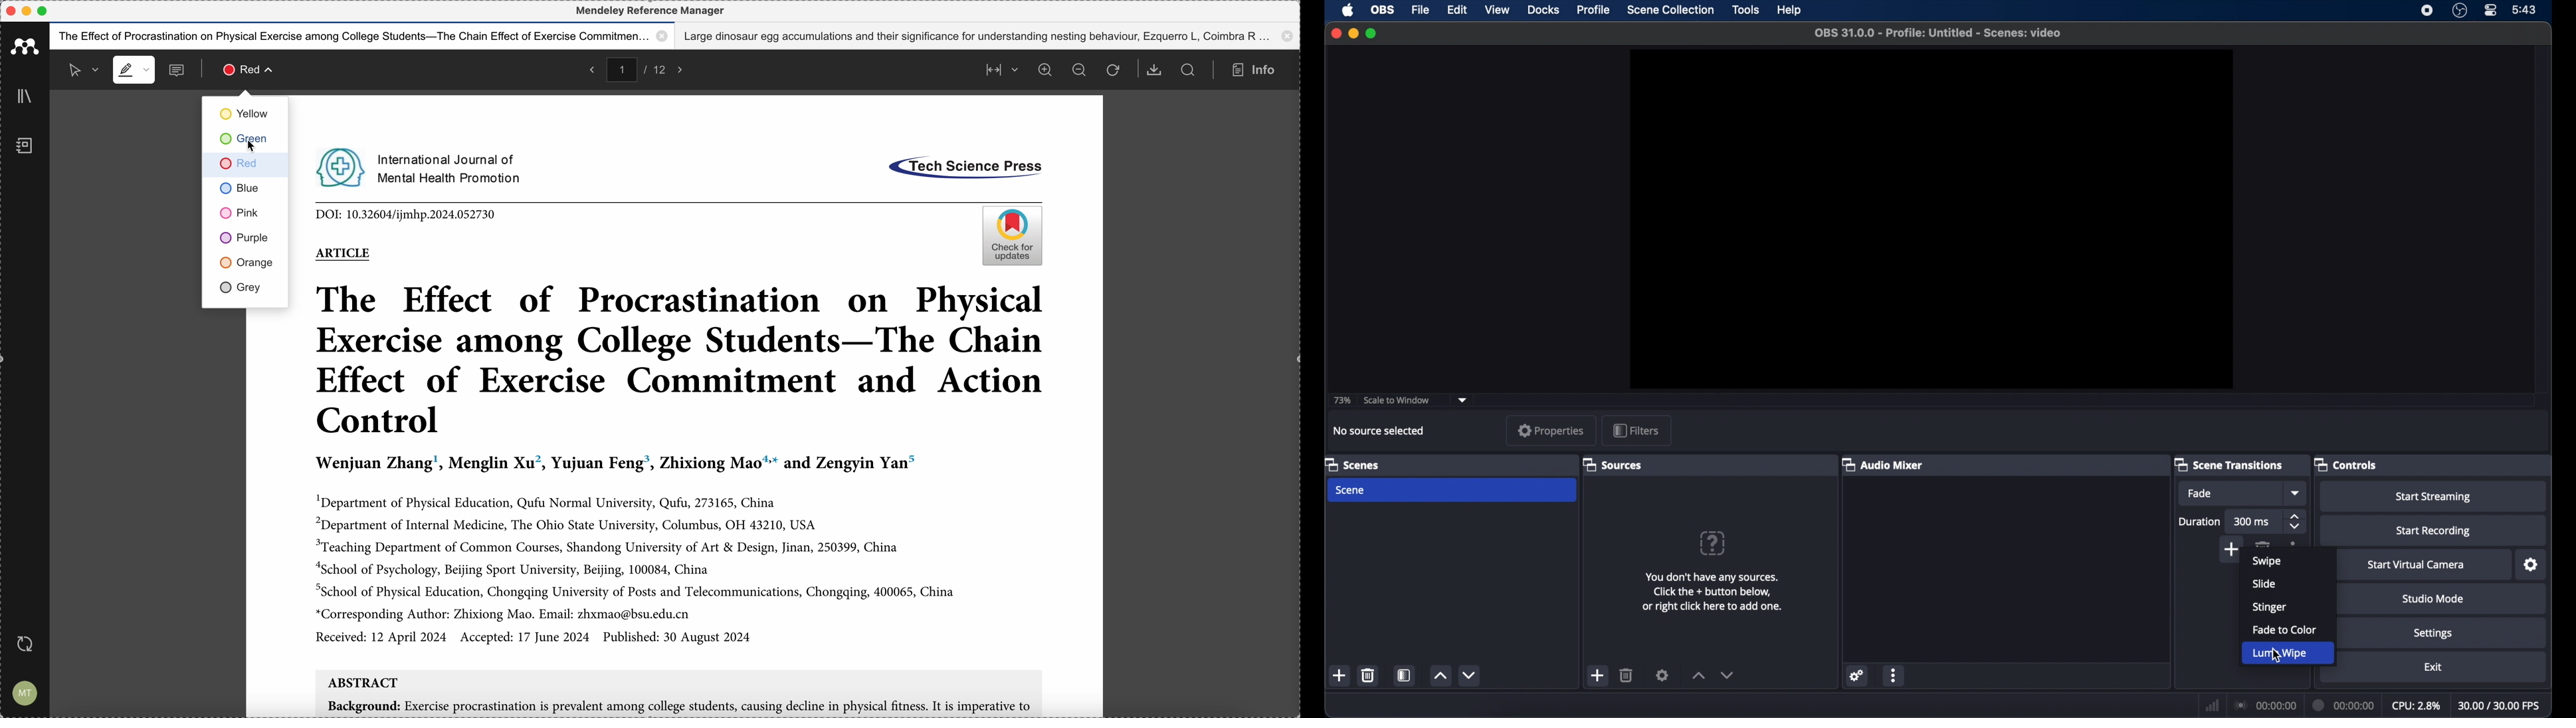 The width and height of the screenshot is (2576, 728). I want to click on add, so click(1598, 675).